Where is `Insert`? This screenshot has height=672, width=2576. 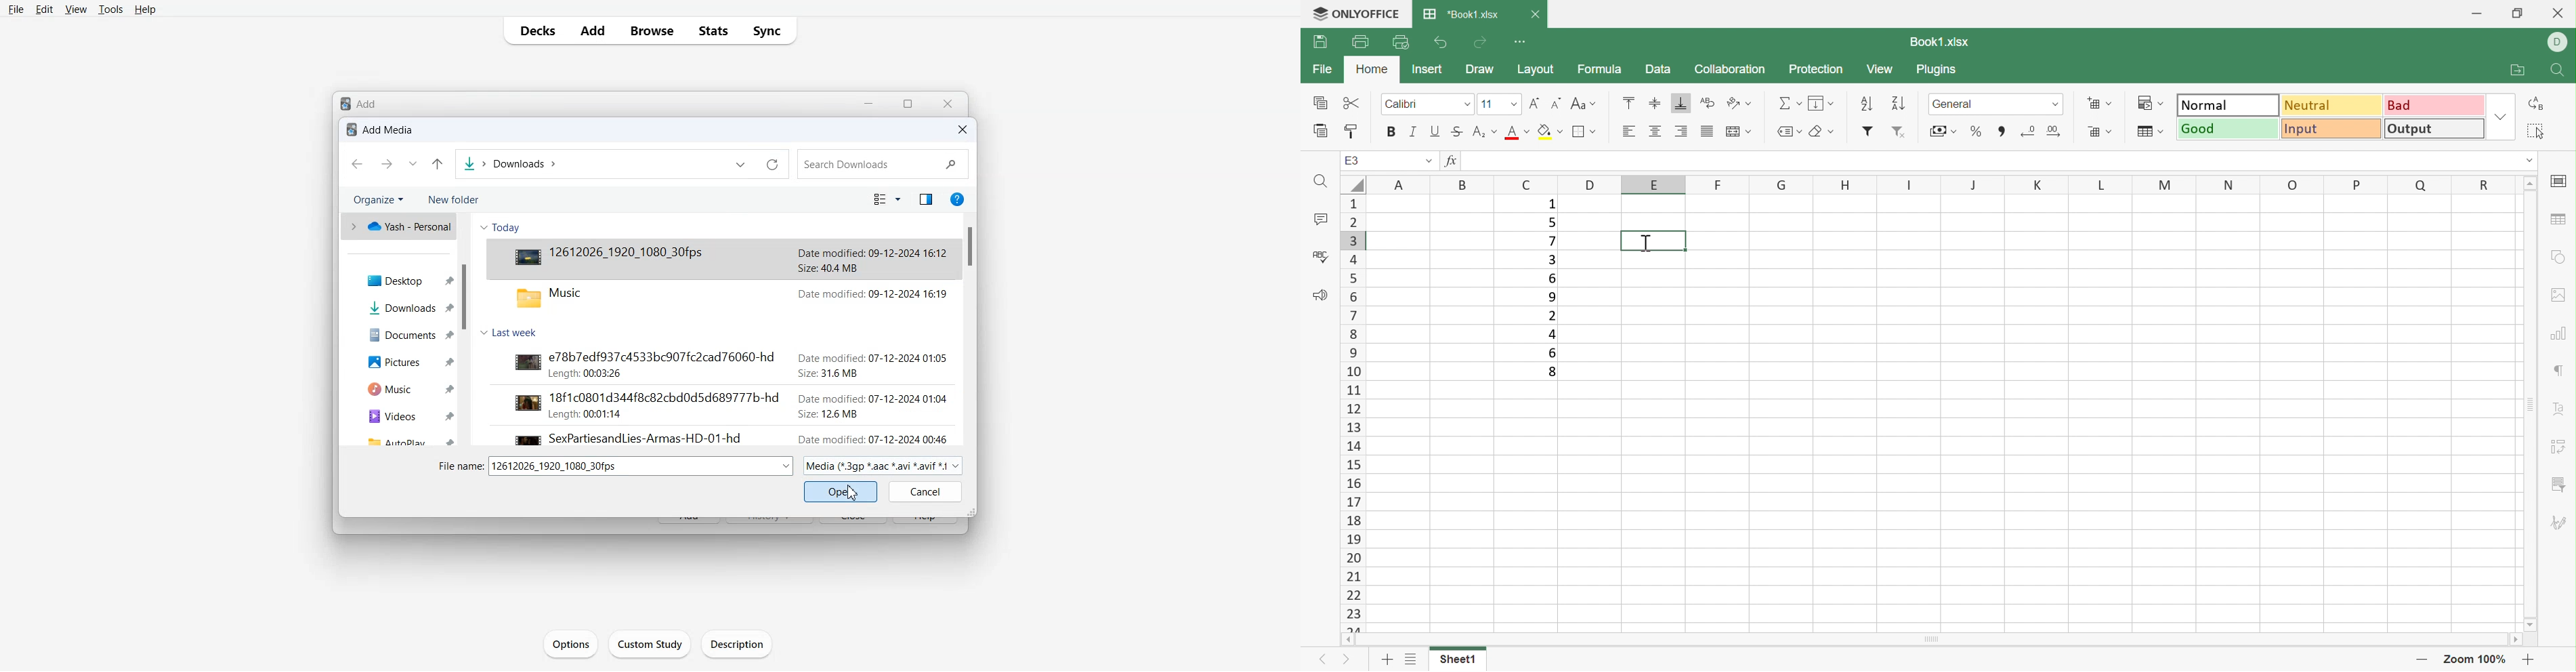 Insert is located at coordinates (1426, 69).